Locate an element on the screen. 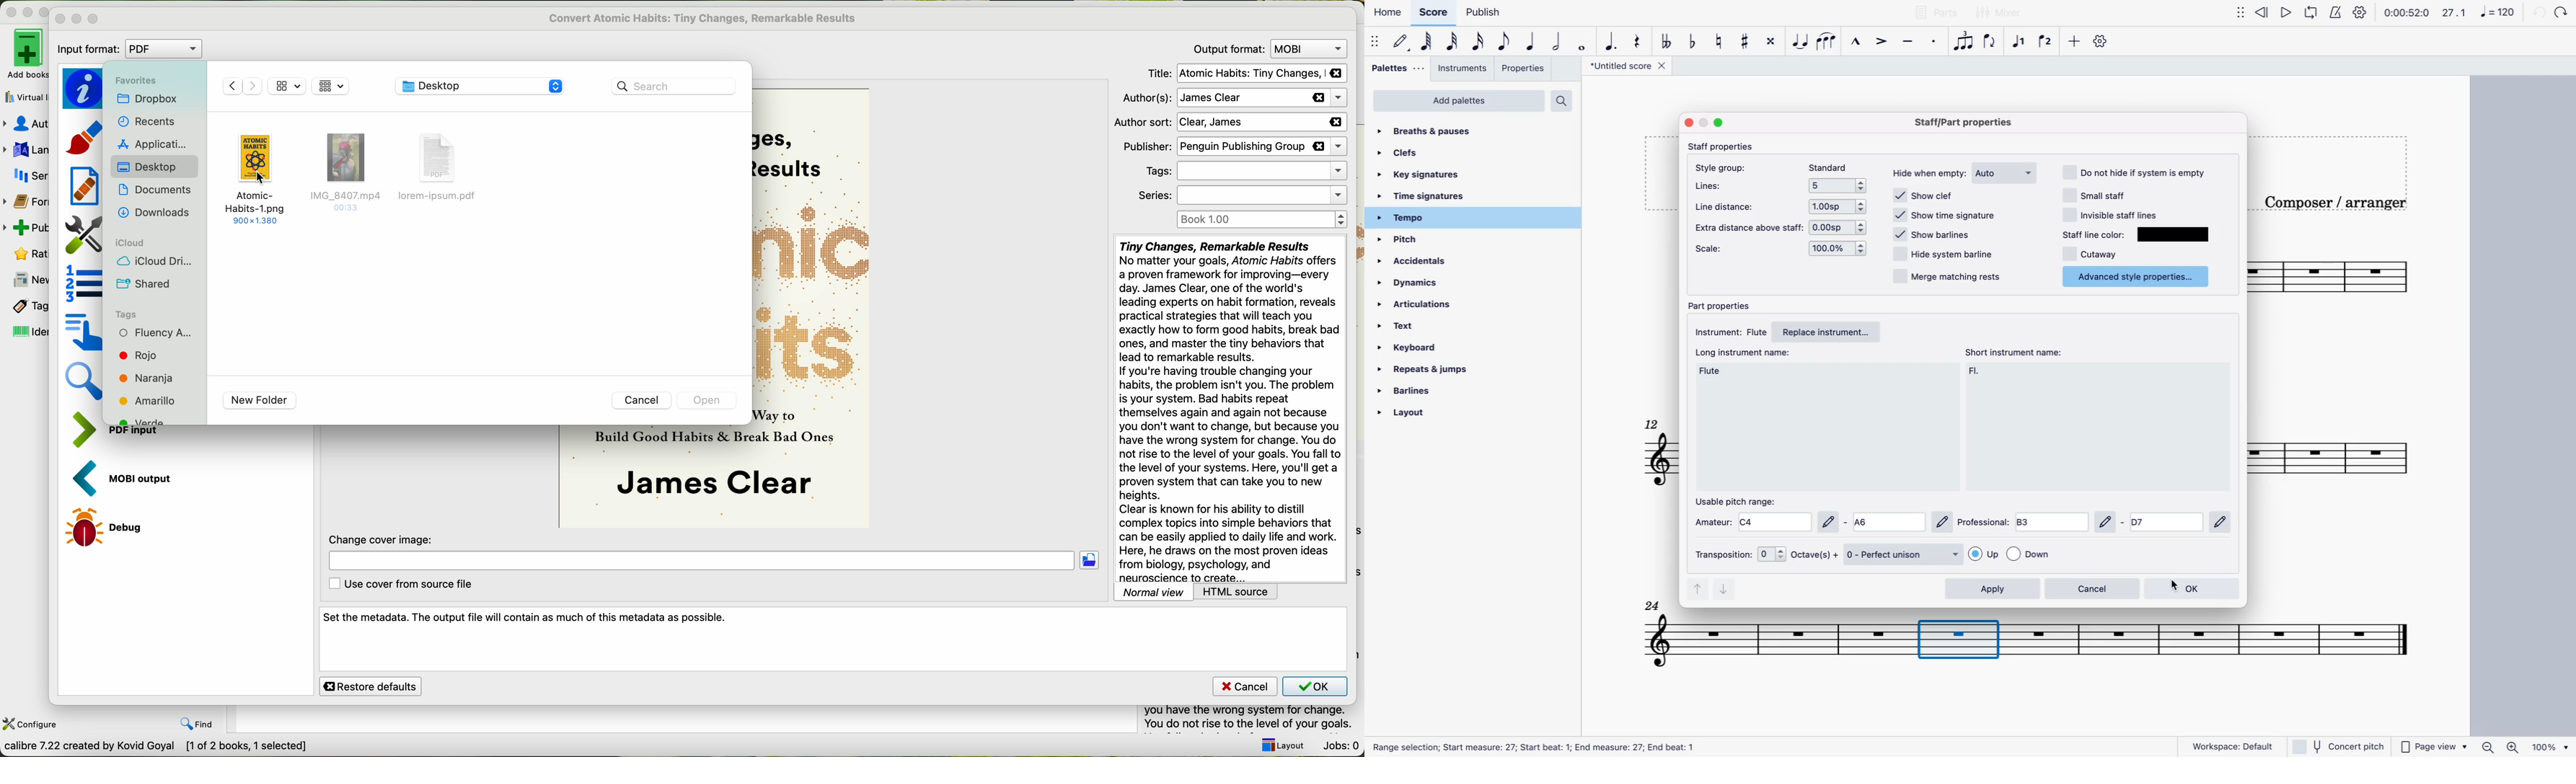 The width and height of the screenshot is (2576, 784). loop playback is located at coordinates (2312, 12).